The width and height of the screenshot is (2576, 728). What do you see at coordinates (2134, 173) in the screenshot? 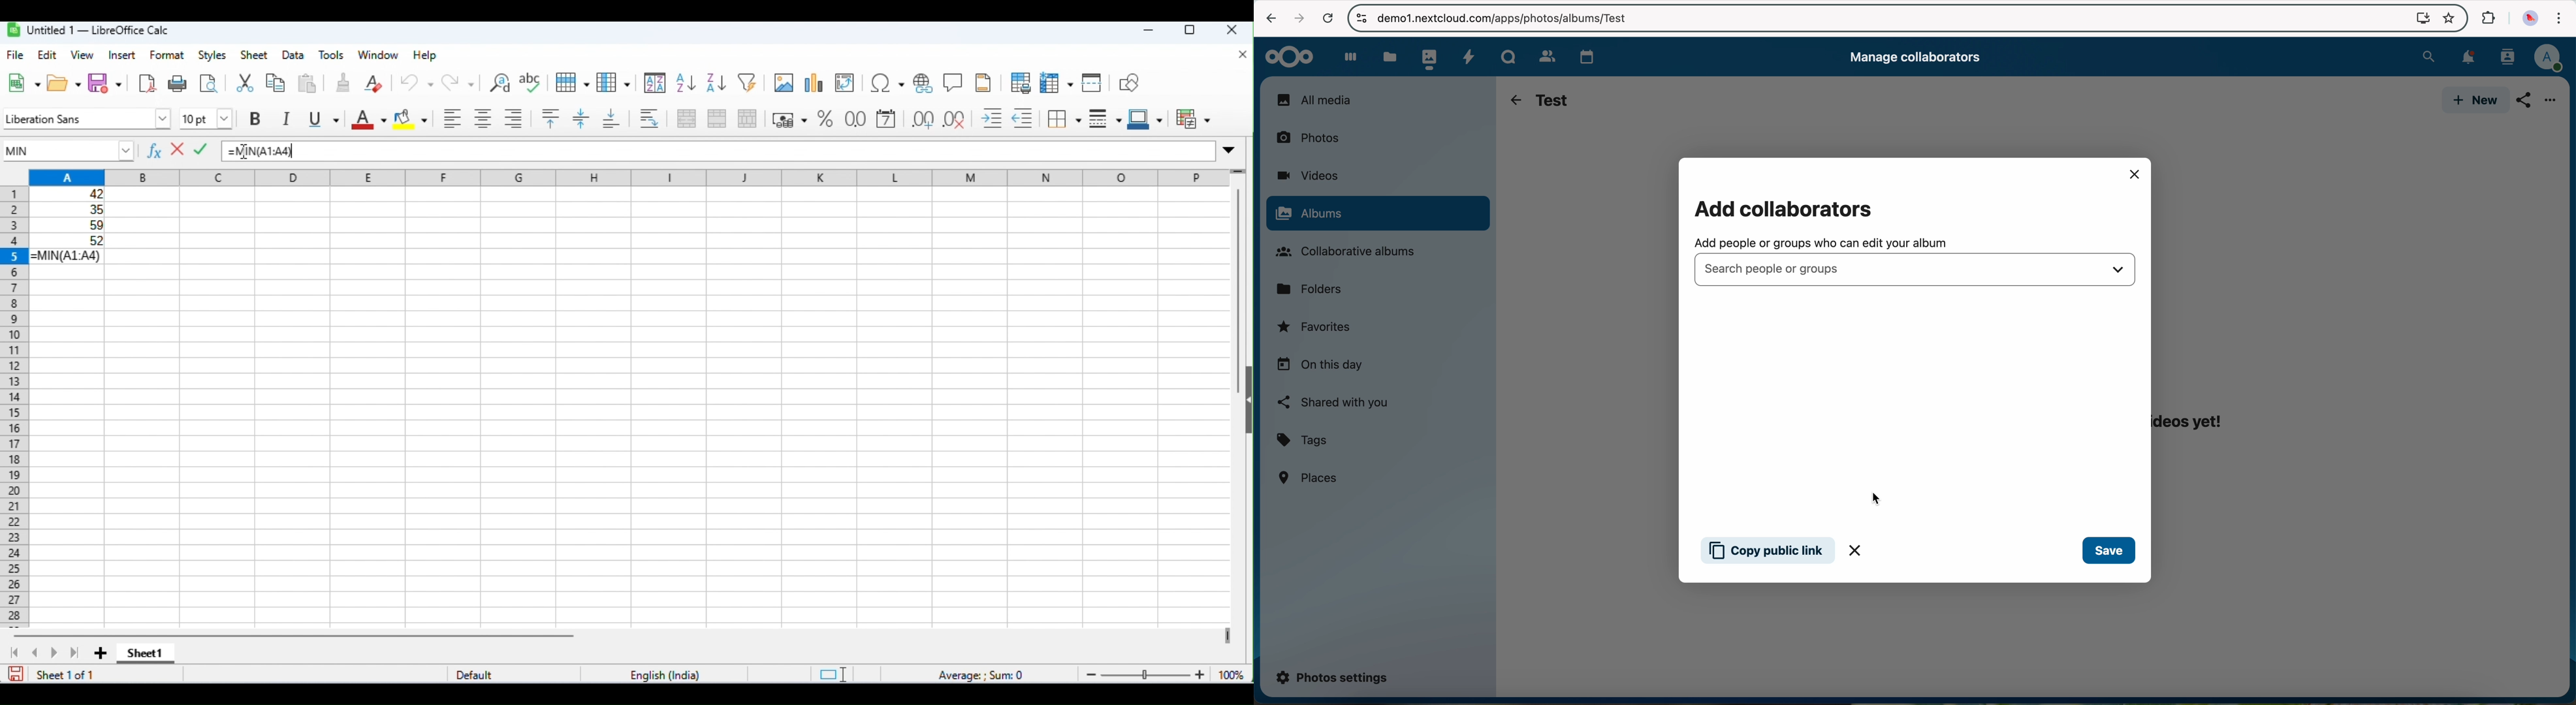
I see `close pop-up` at bounding box center [2134, 173].